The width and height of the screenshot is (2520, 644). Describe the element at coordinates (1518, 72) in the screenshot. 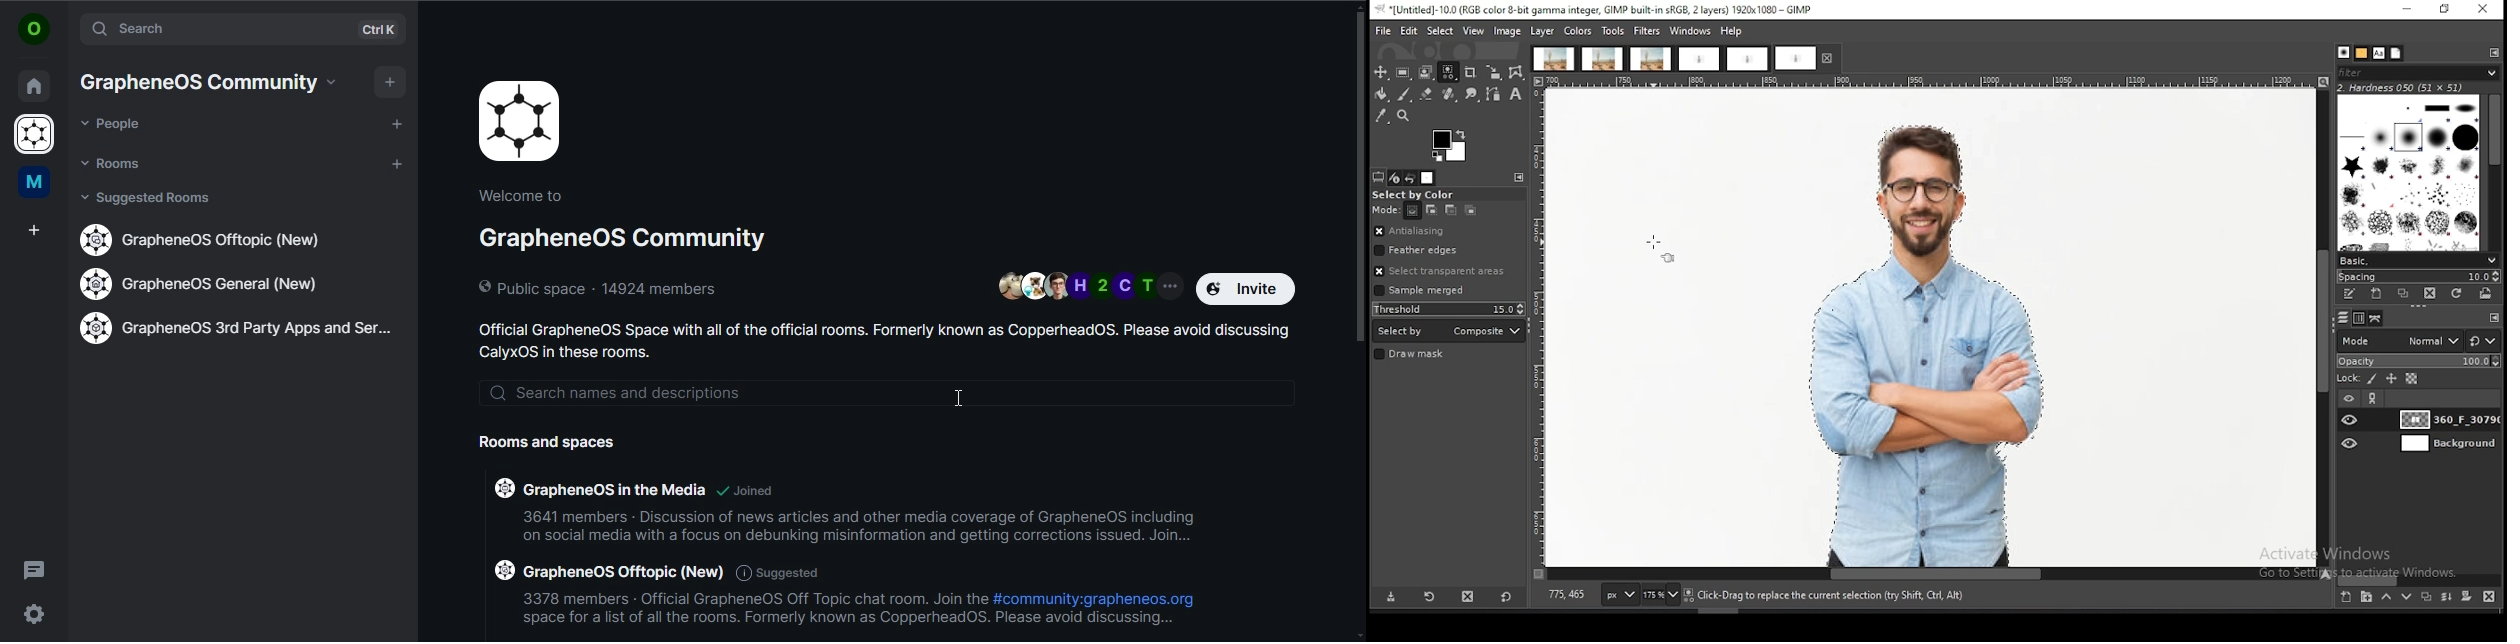

I see `cage transform tool` at that location.